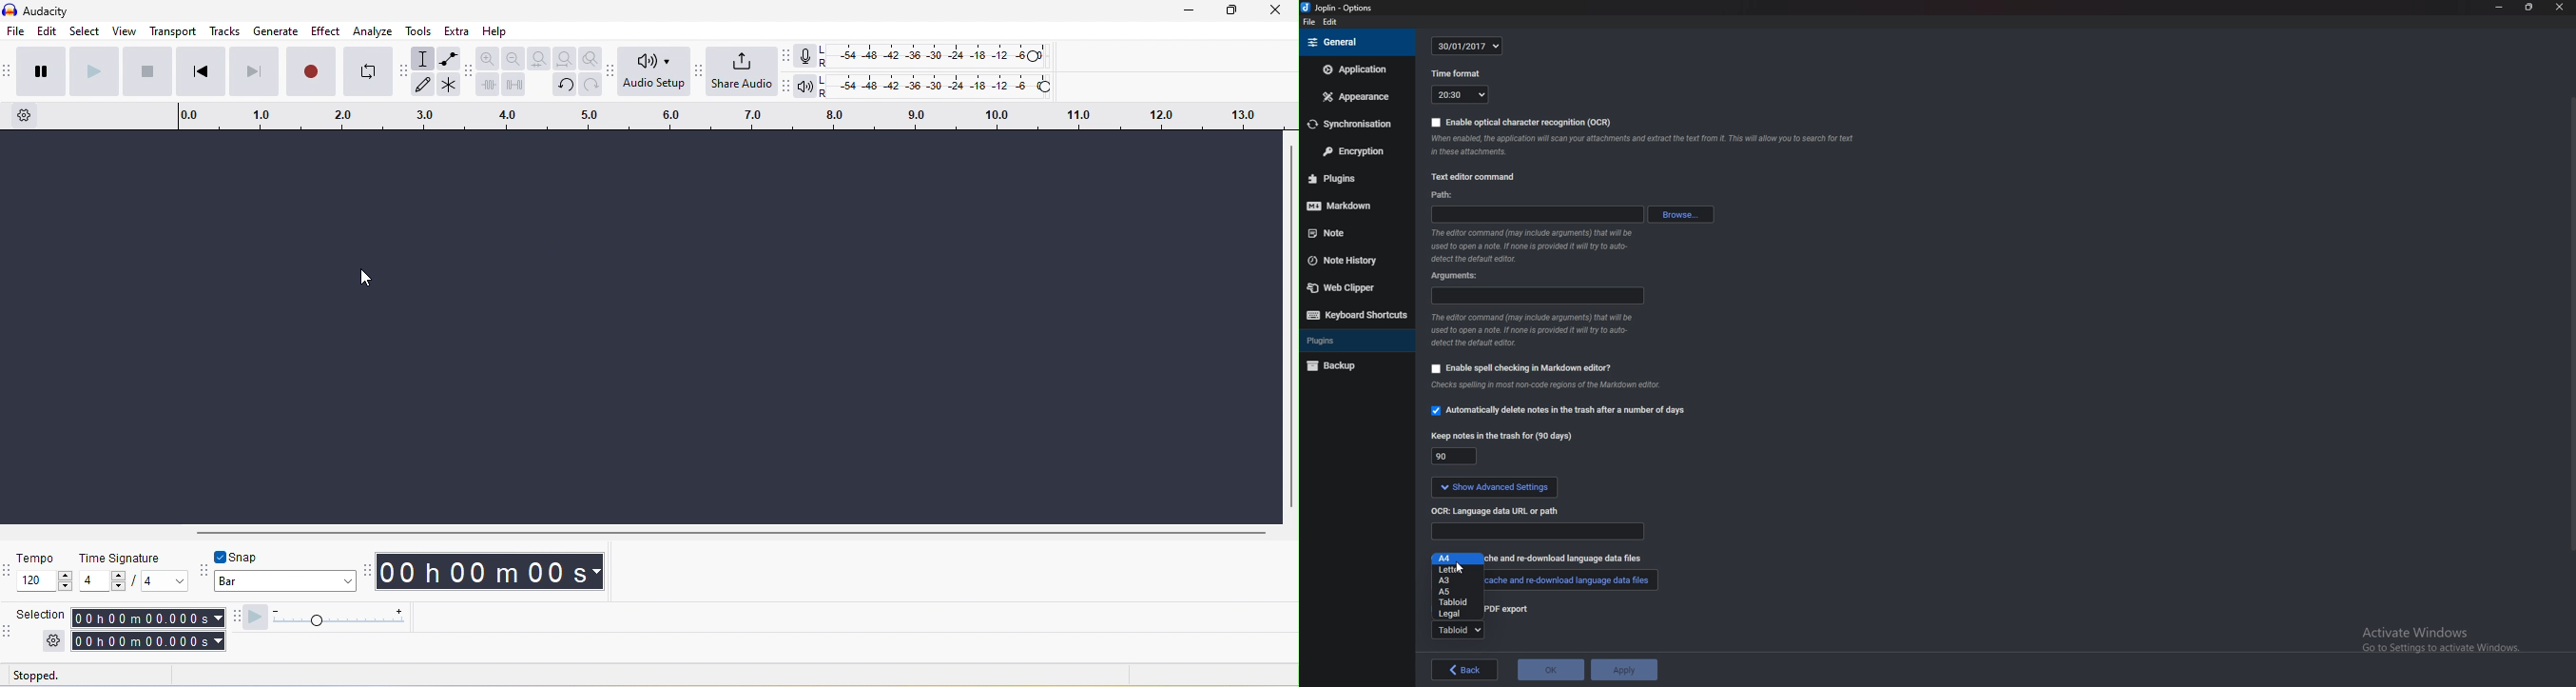  I want to click on trim audio outside selection, so click(487, 84).